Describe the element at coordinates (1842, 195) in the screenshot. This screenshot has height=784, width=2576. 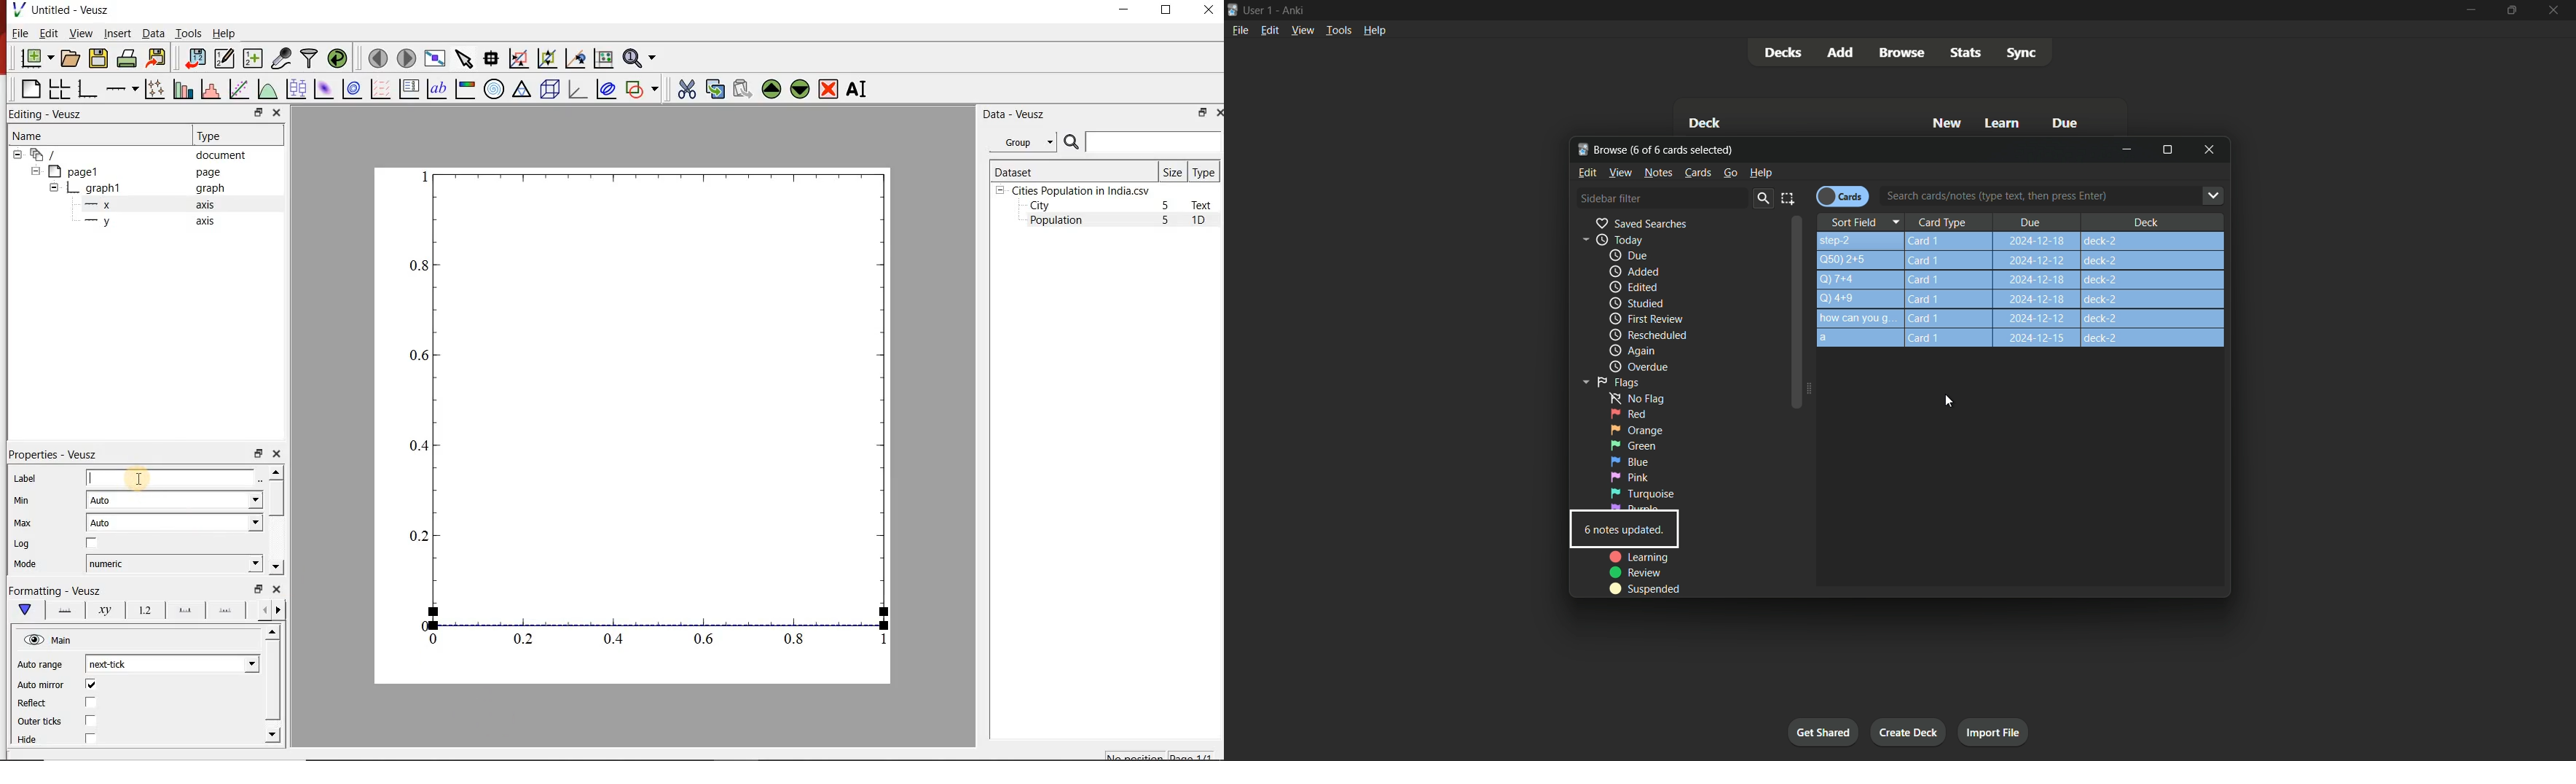
I see `Cards` at that location.